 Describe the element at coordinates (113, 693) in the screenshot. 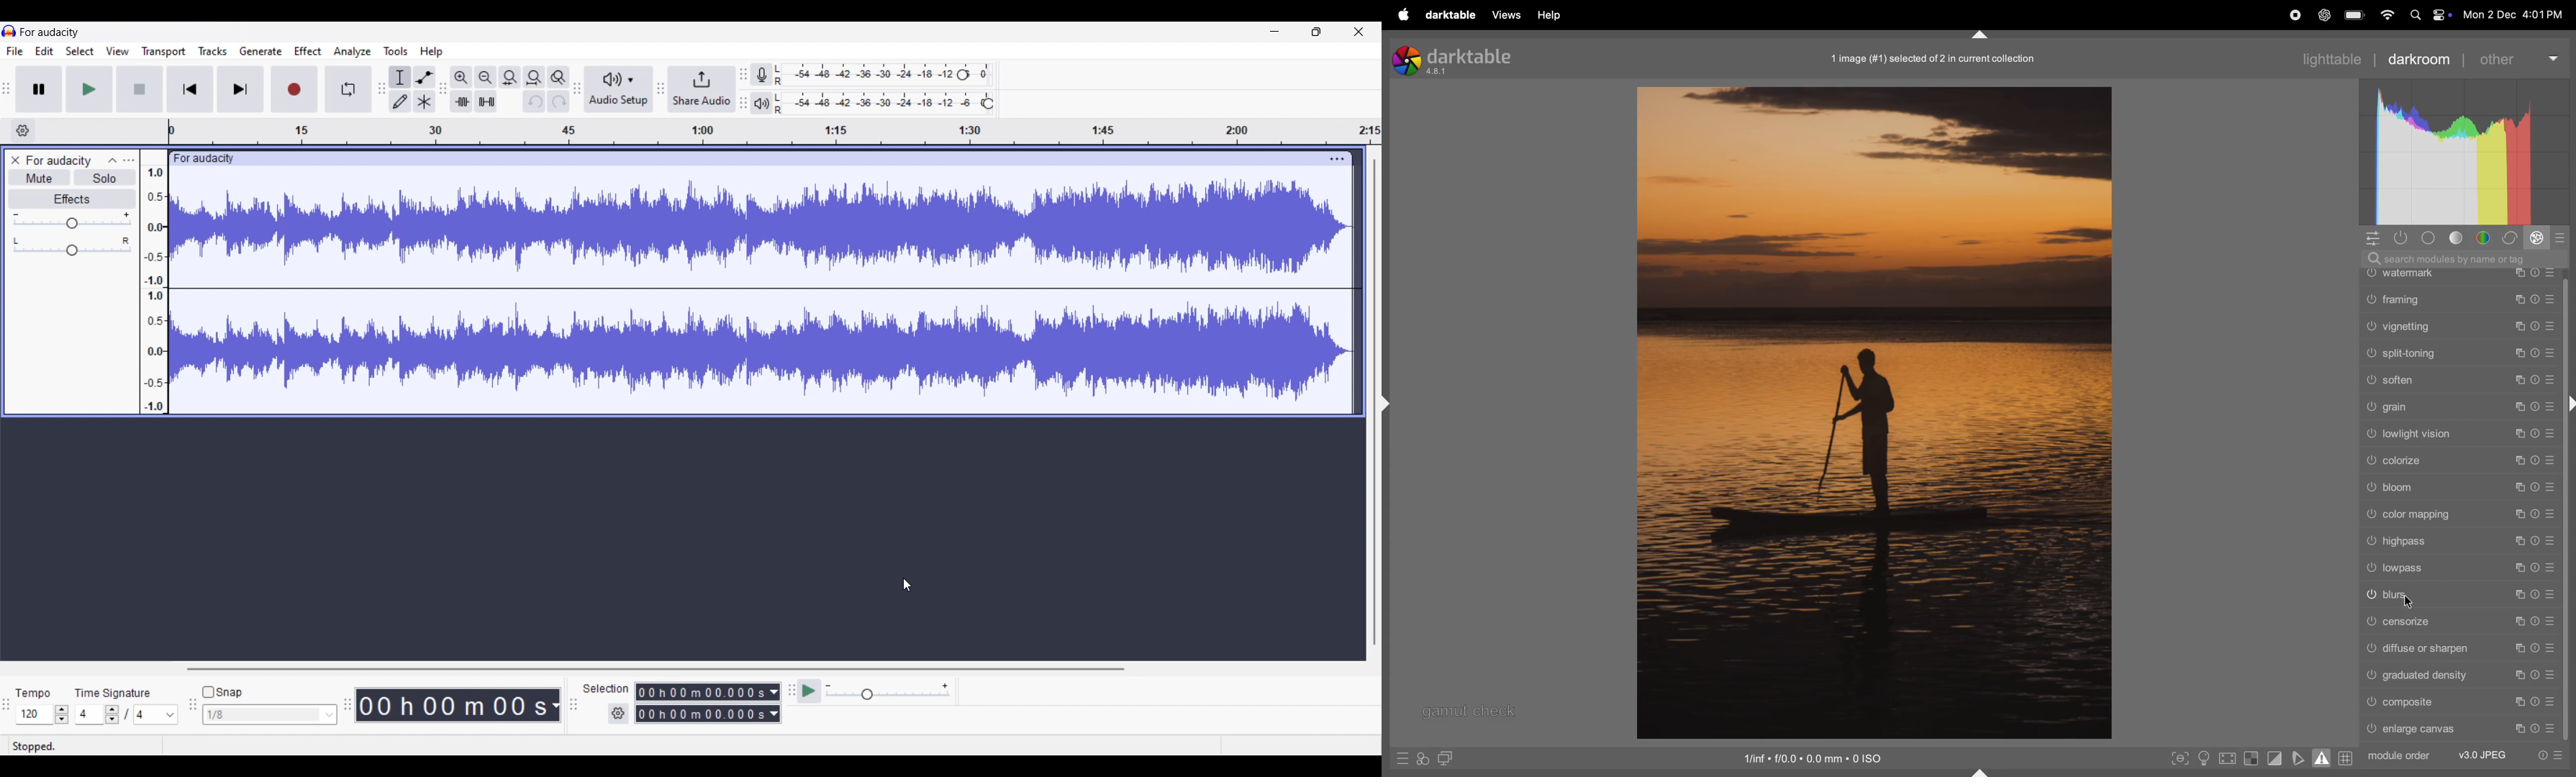

I see `Indicates time signature settings` at that location.